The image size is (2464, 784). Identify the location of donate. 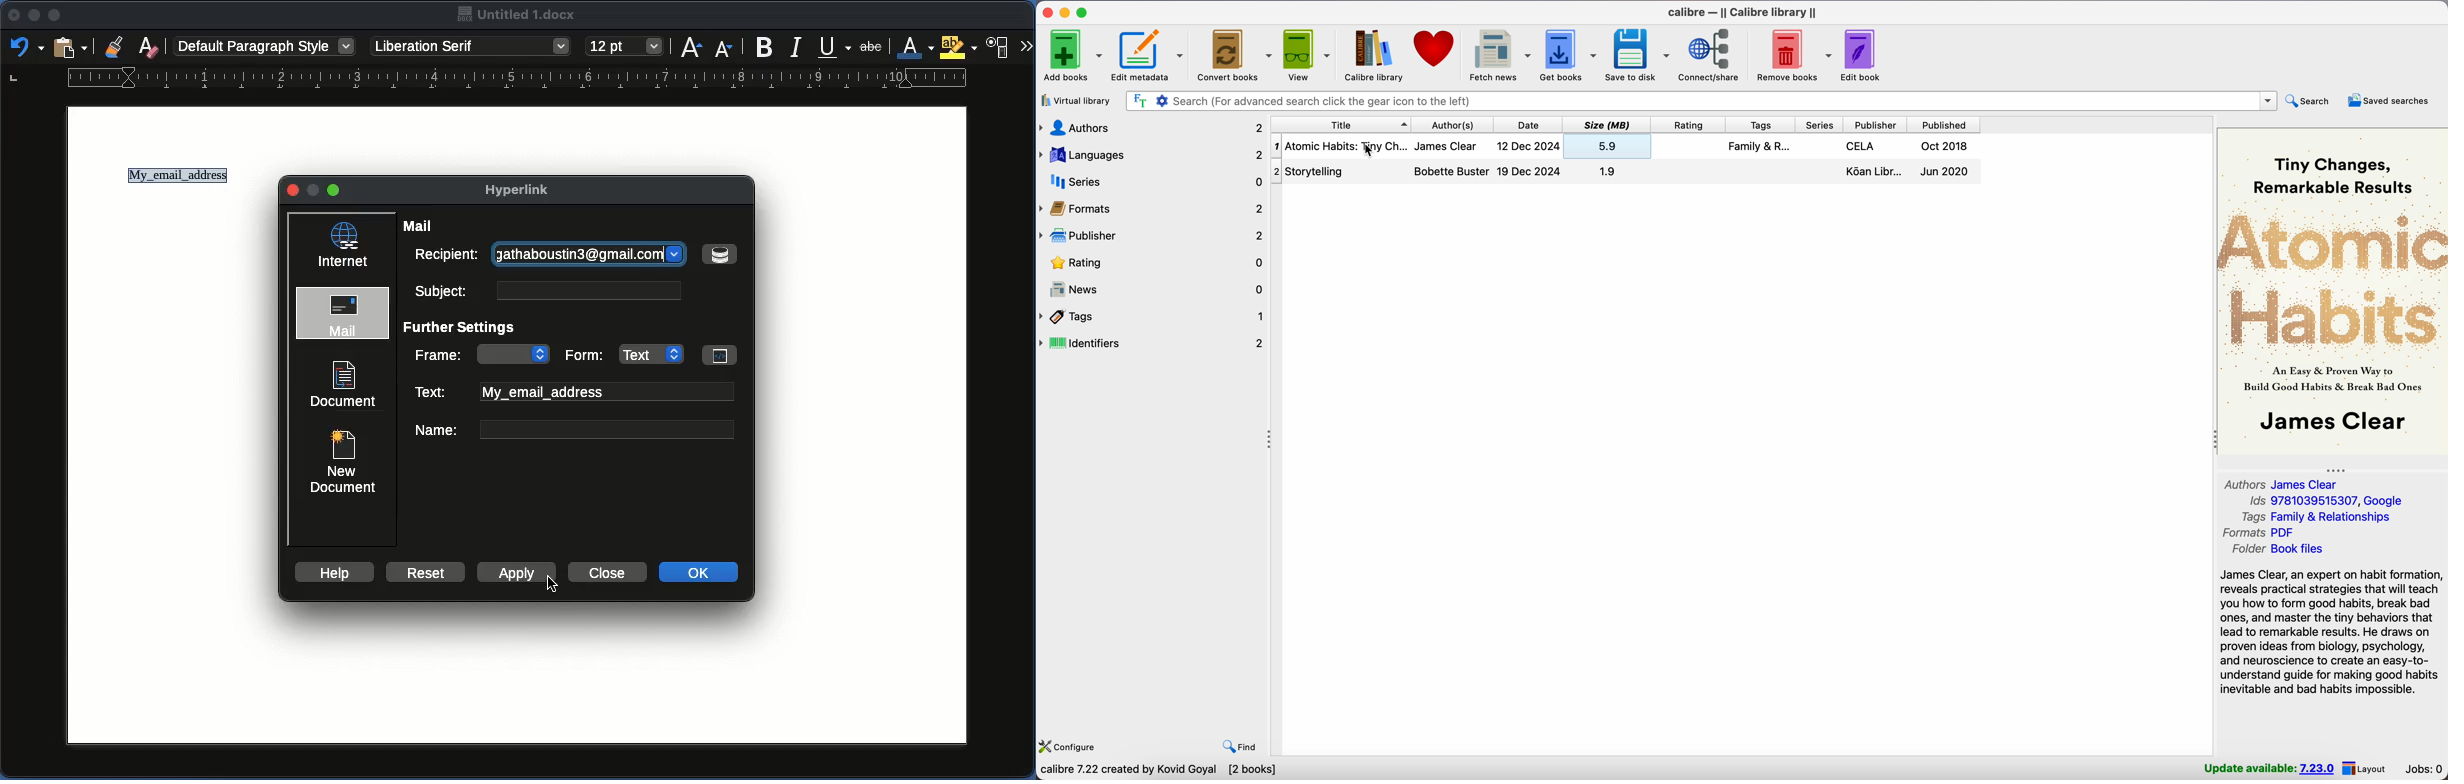
(1436, 50).